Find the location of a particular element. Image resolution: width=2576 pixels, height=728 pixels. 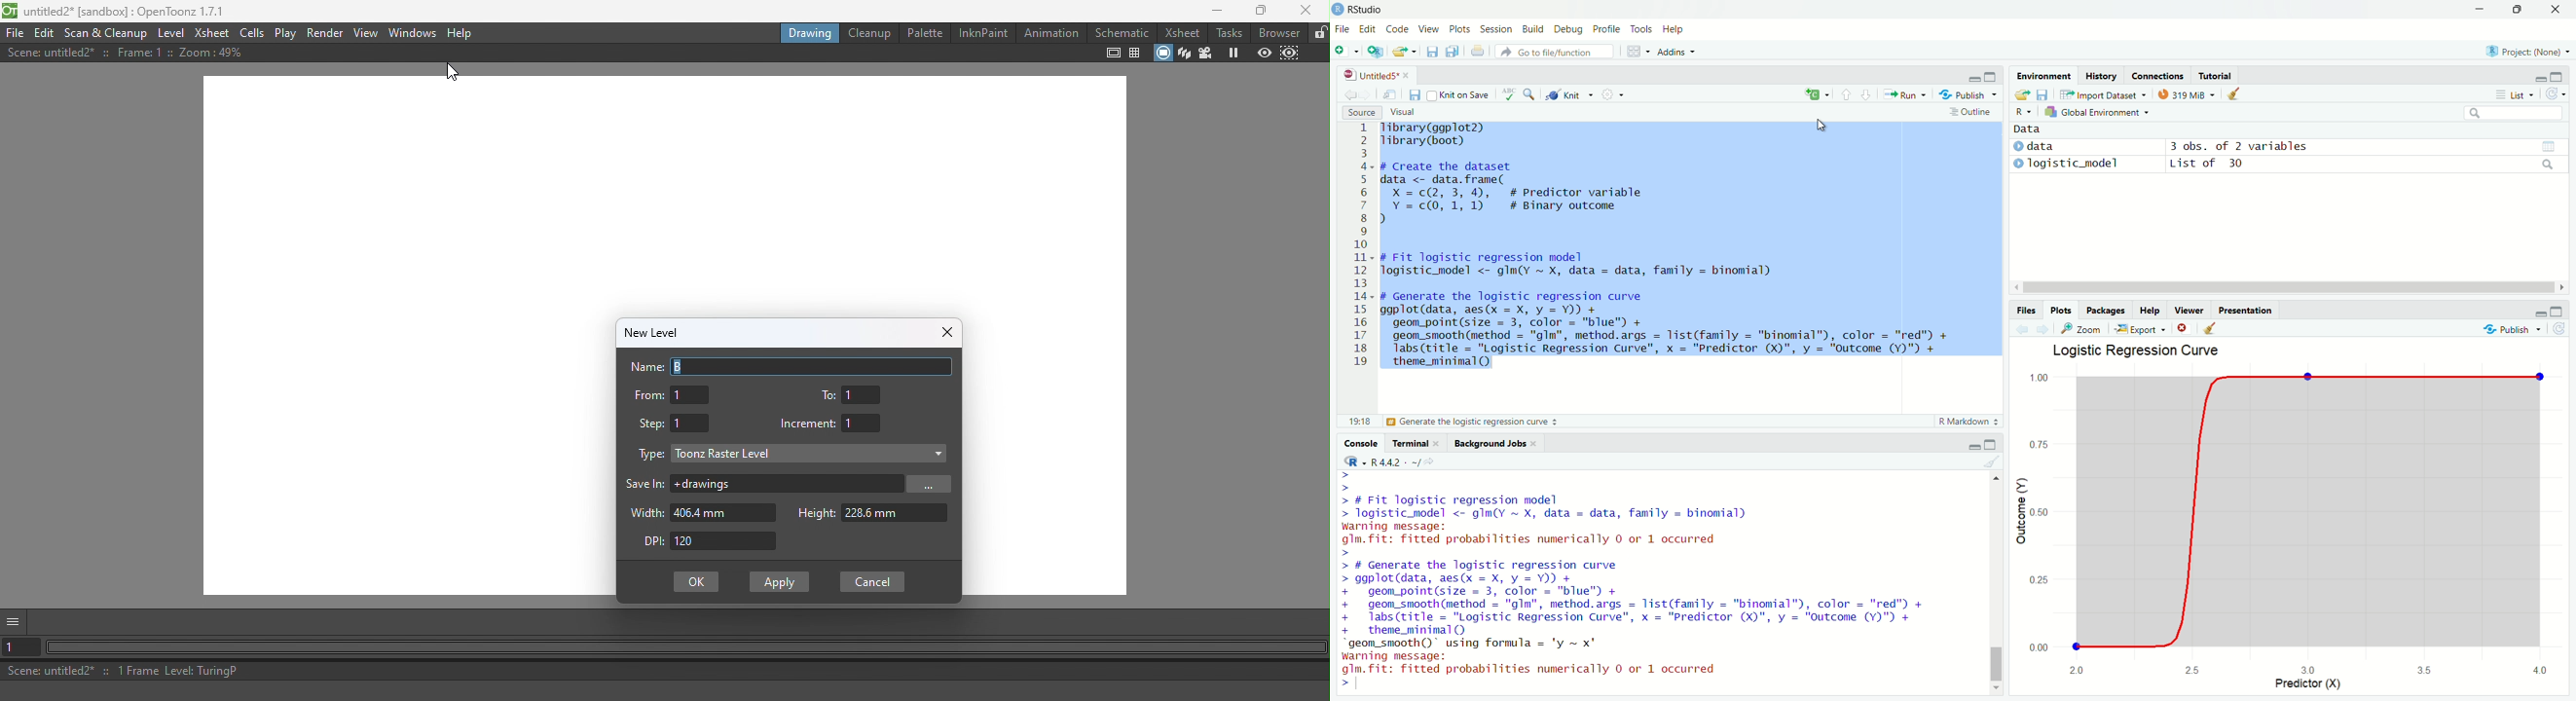

Render is located at coordinates (322, 33).